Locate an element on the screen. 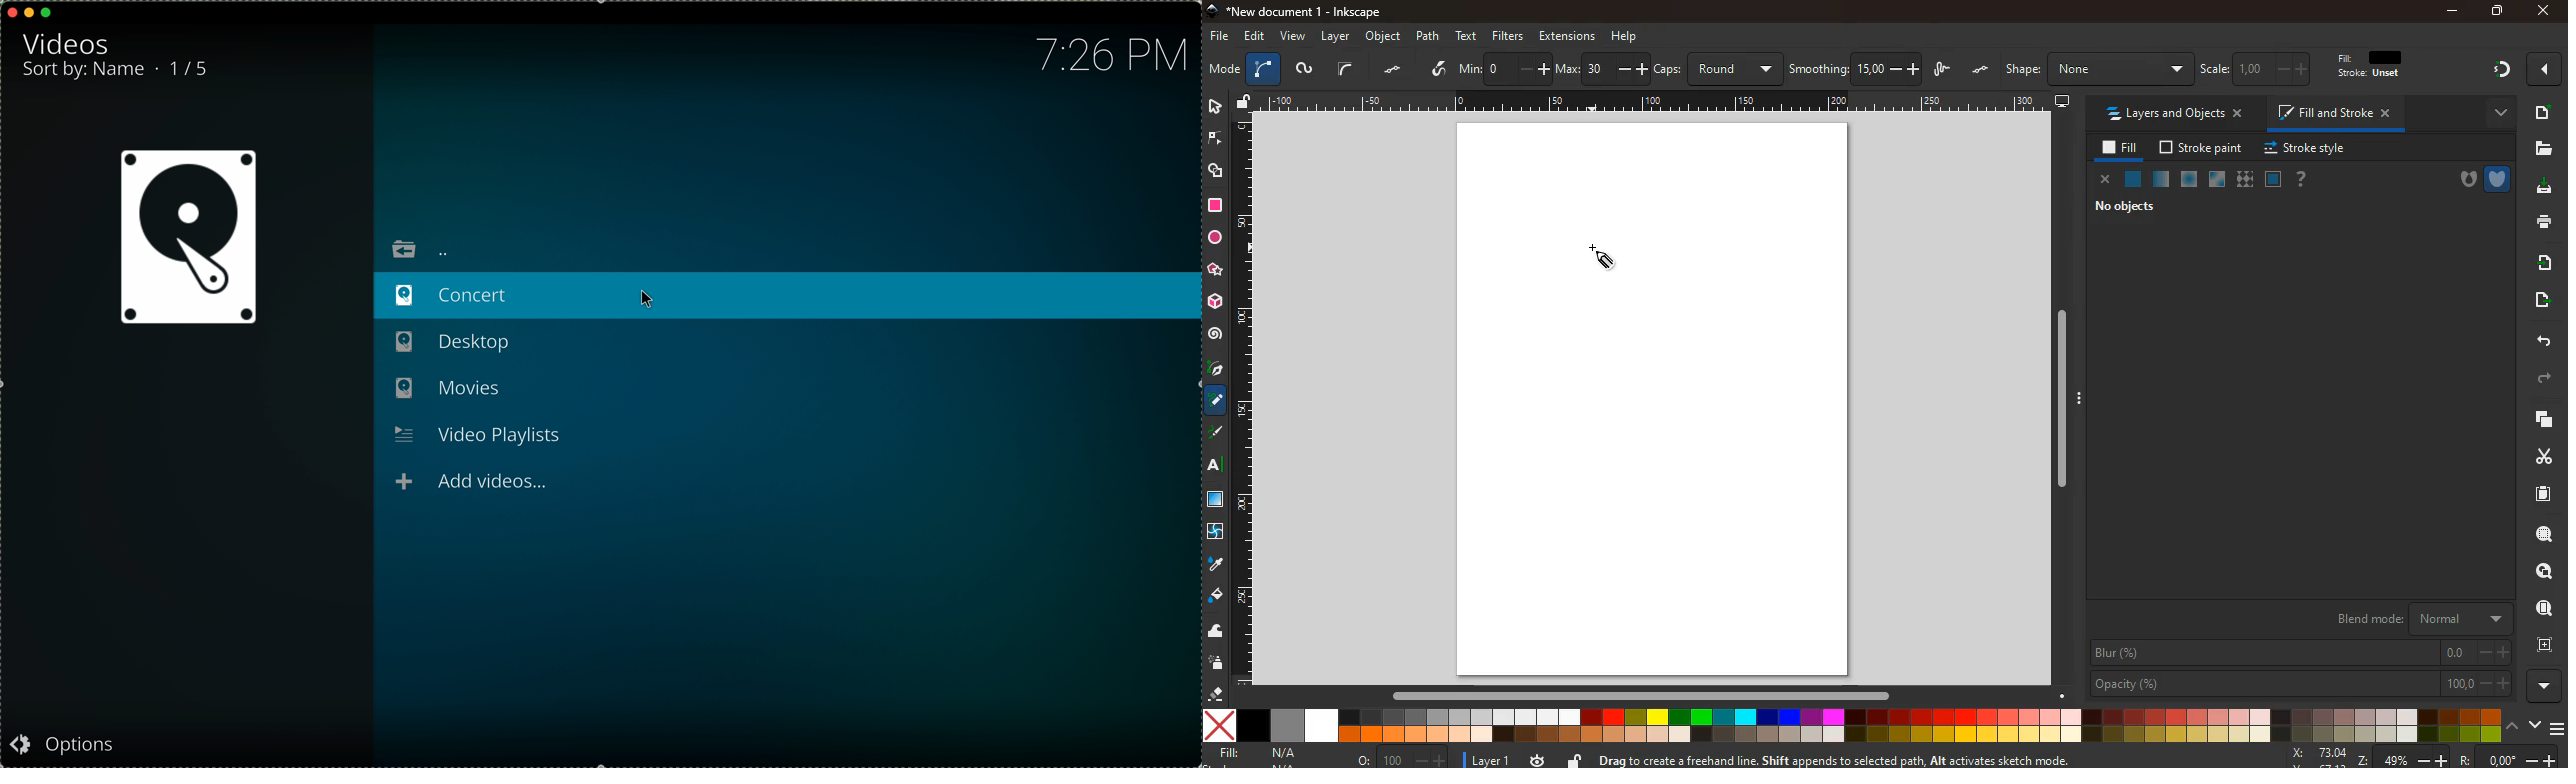  object is located at coordinates (1385, 36).